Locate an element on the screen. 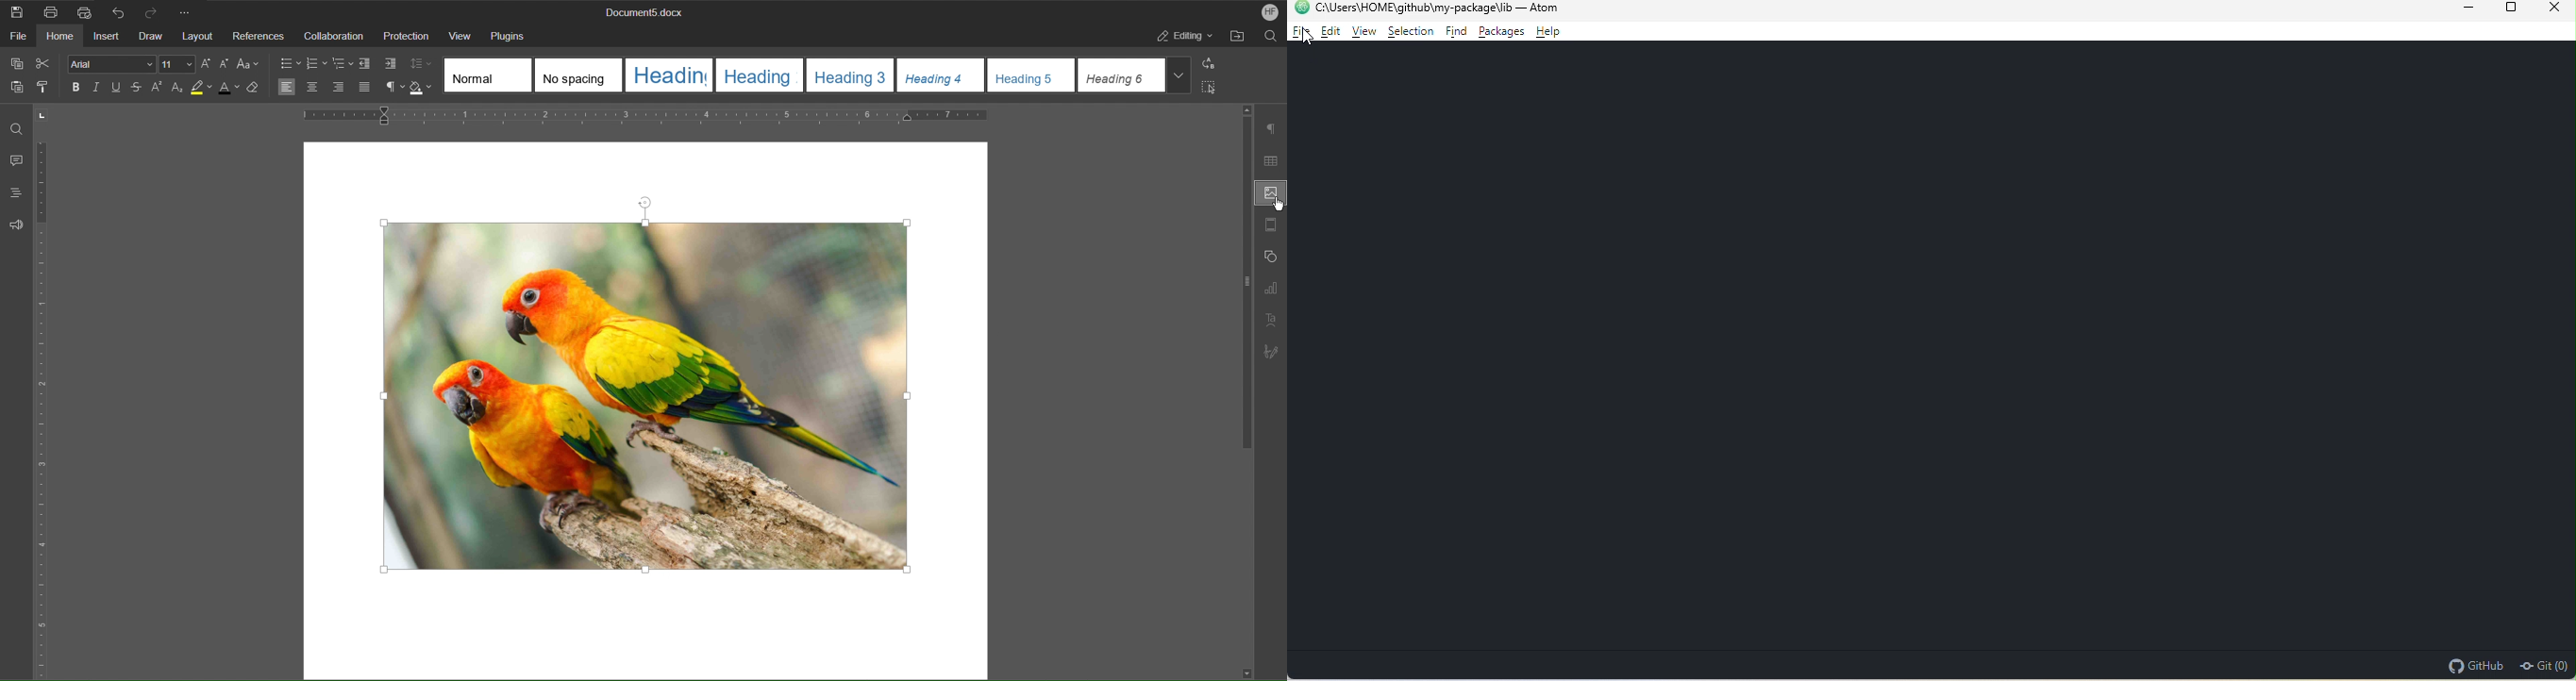  Replace is located at coordinates (1213, 64).